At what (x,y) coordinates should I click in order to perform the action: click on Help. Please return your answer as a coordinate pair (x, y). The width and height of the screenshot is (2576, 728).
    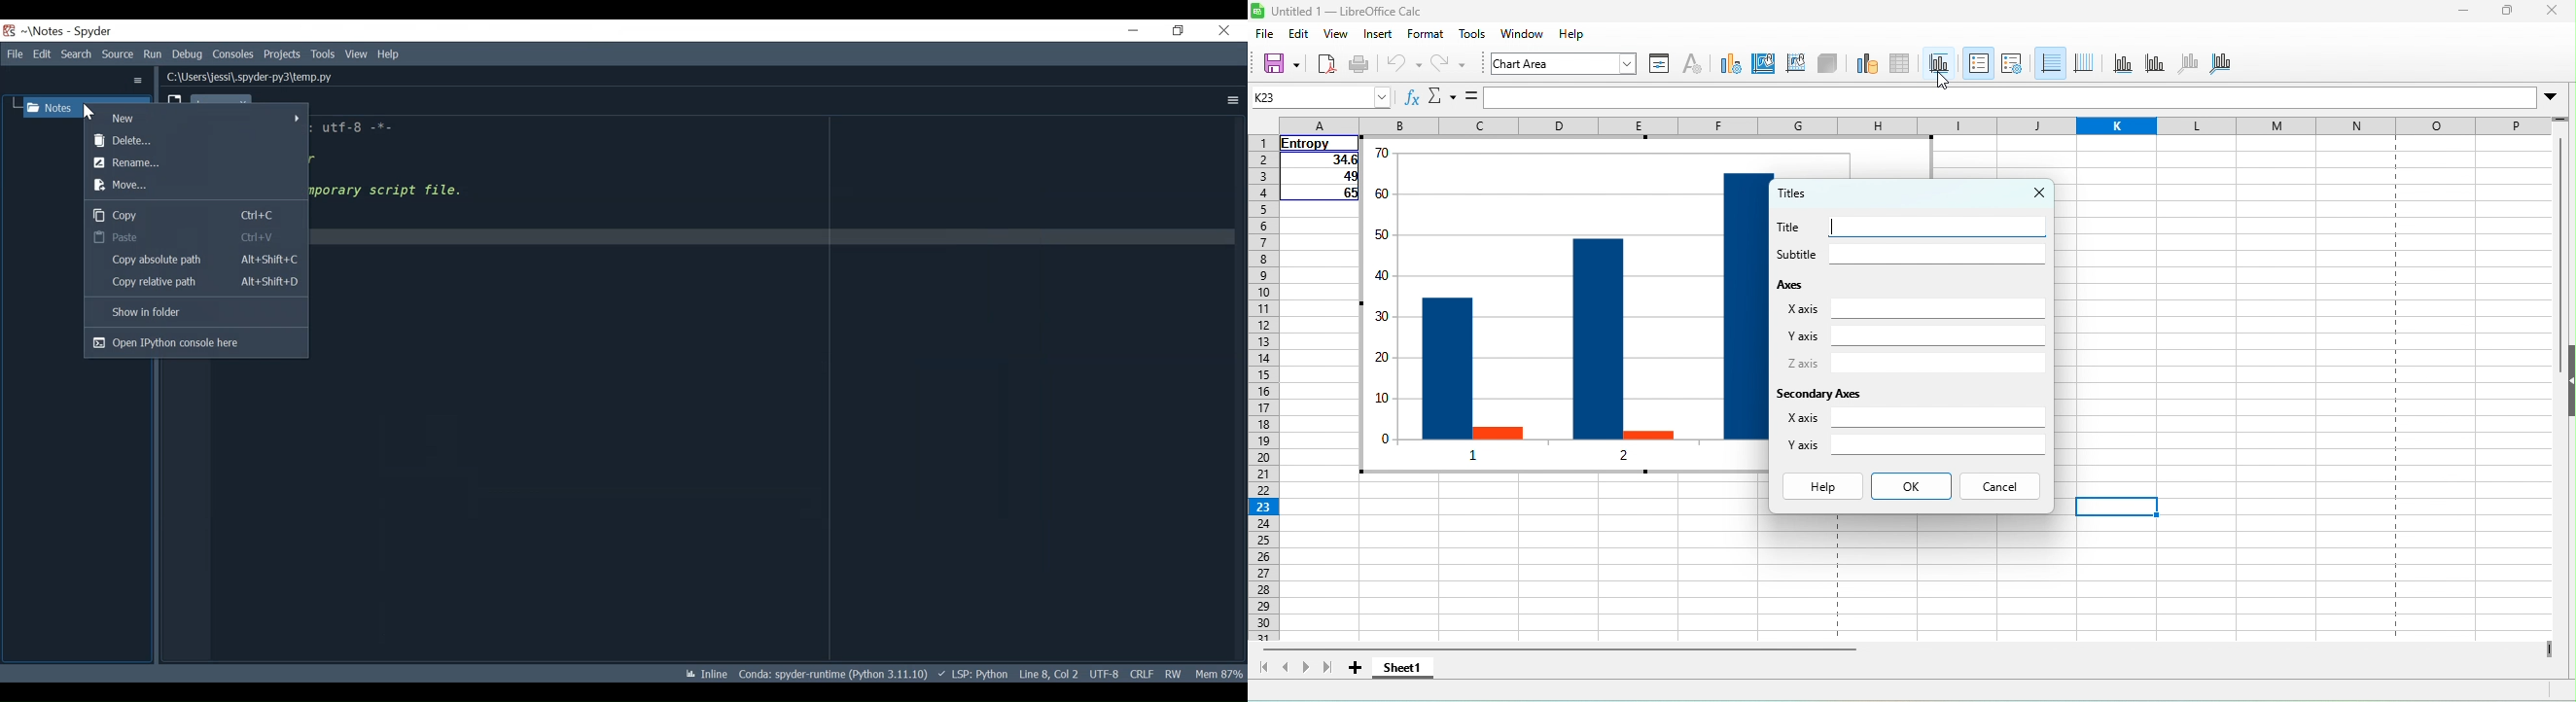
    Looking at the image, I should click on (389, 55).